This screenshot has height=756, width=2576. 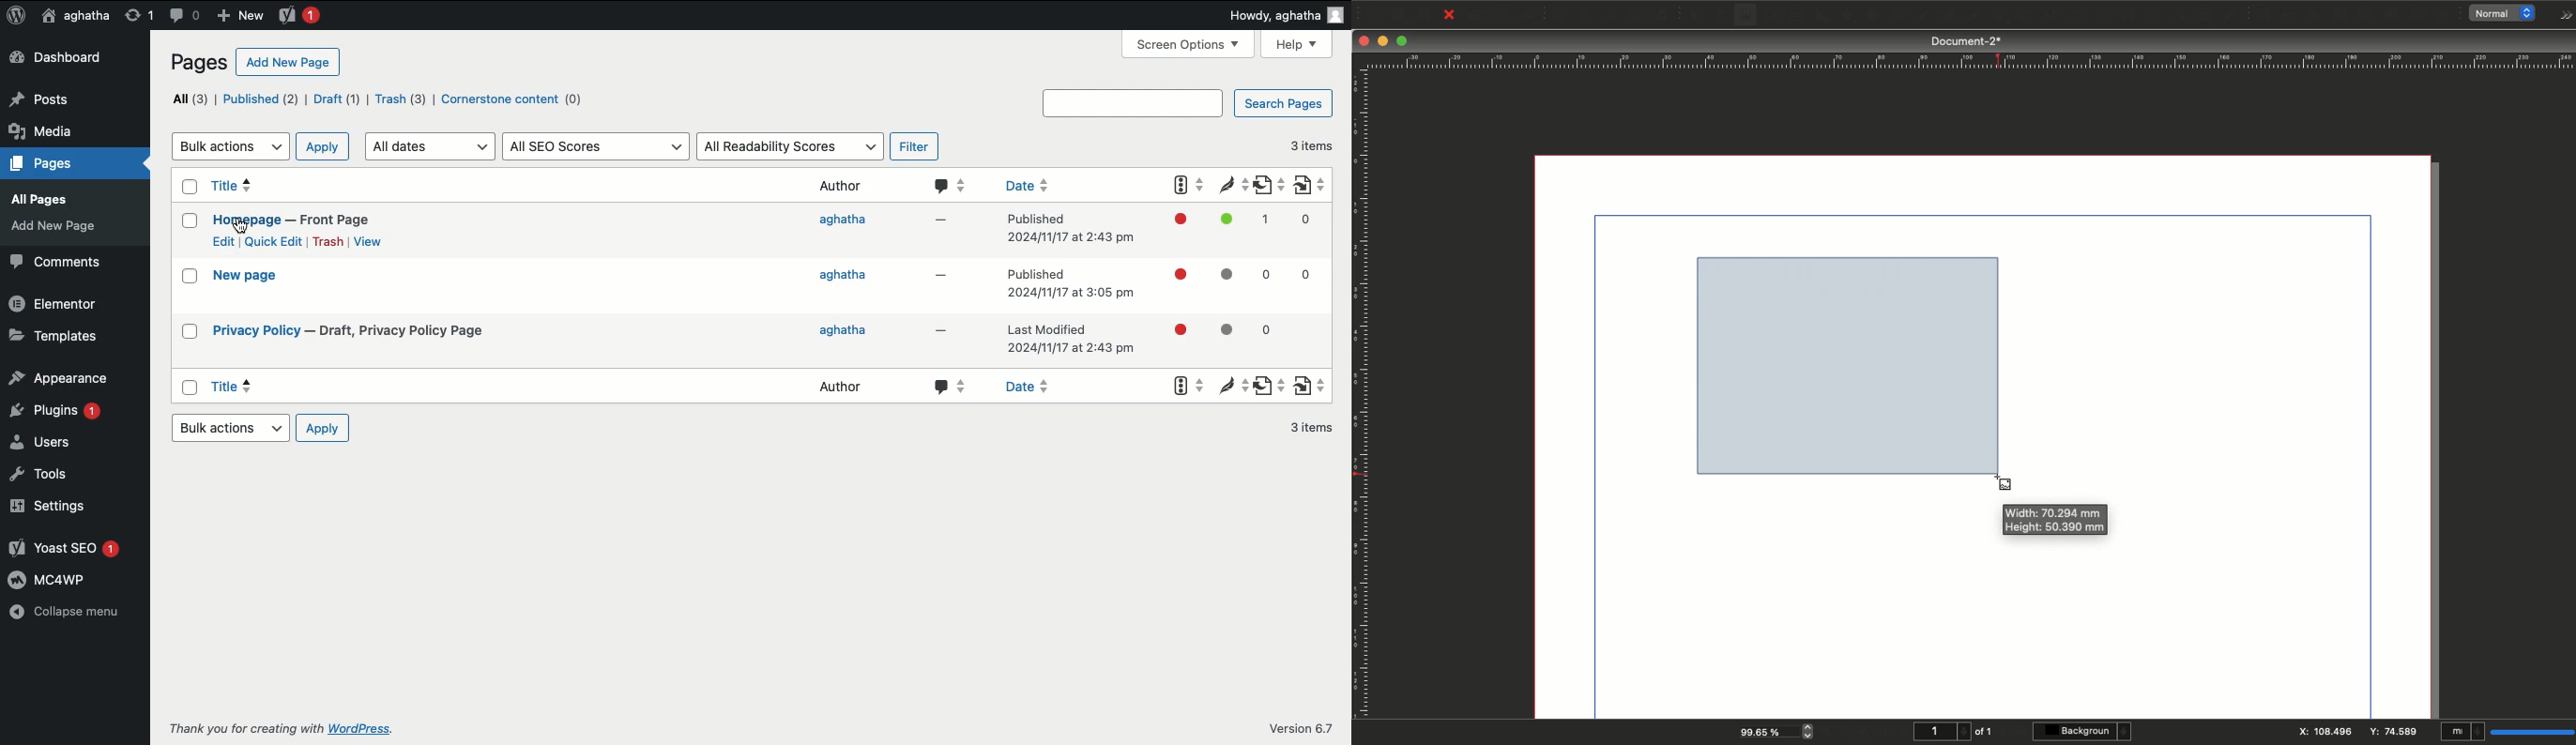 What do you see at coordinates (2087, 15) in the screenshot?
I see `Edit text with story editor` at bounding box center [2087, 15].